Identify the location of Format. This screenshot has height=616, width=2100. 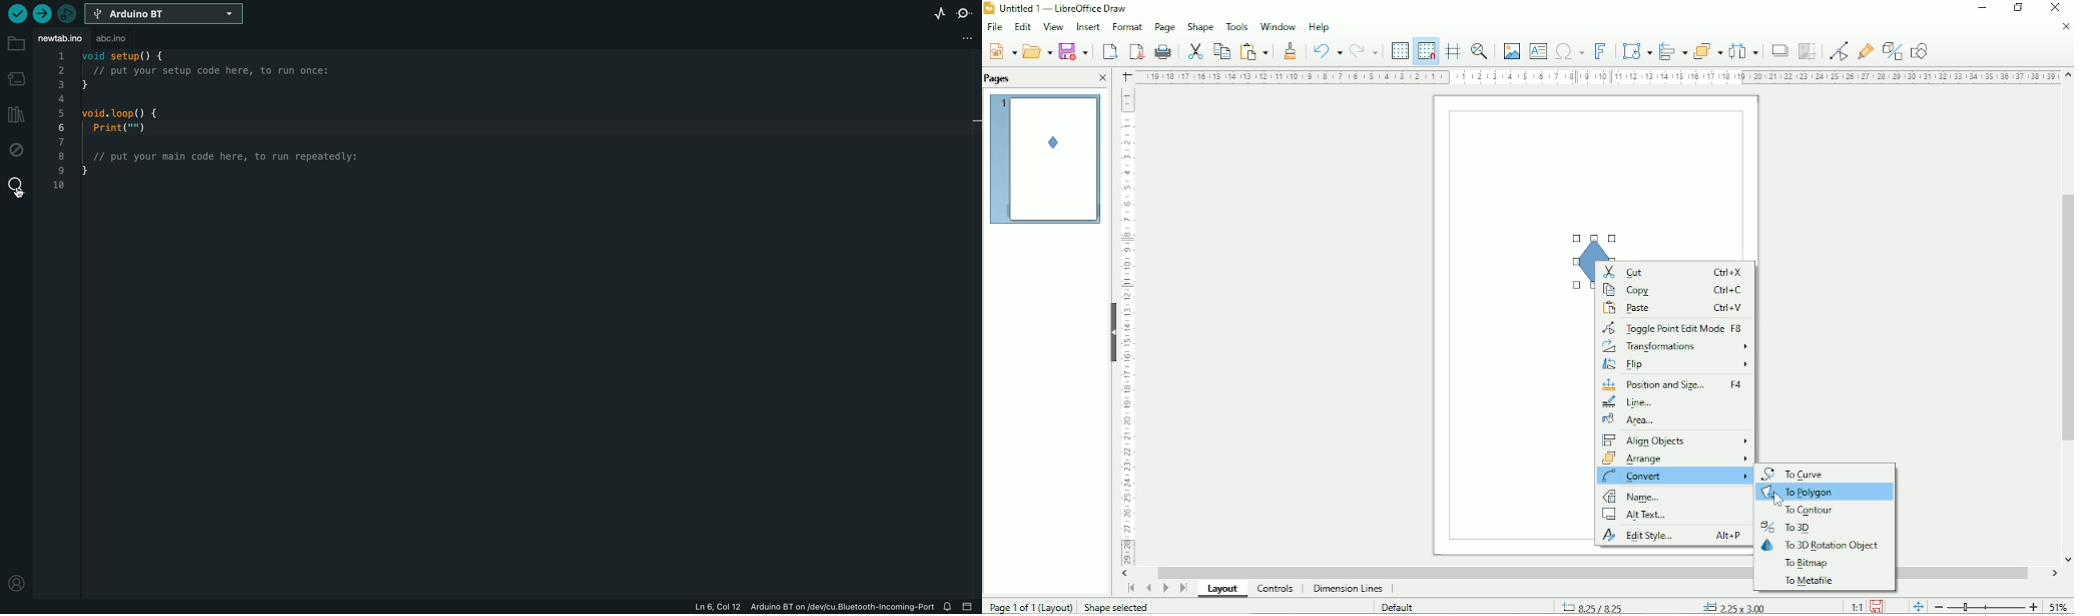
(1125, 27).